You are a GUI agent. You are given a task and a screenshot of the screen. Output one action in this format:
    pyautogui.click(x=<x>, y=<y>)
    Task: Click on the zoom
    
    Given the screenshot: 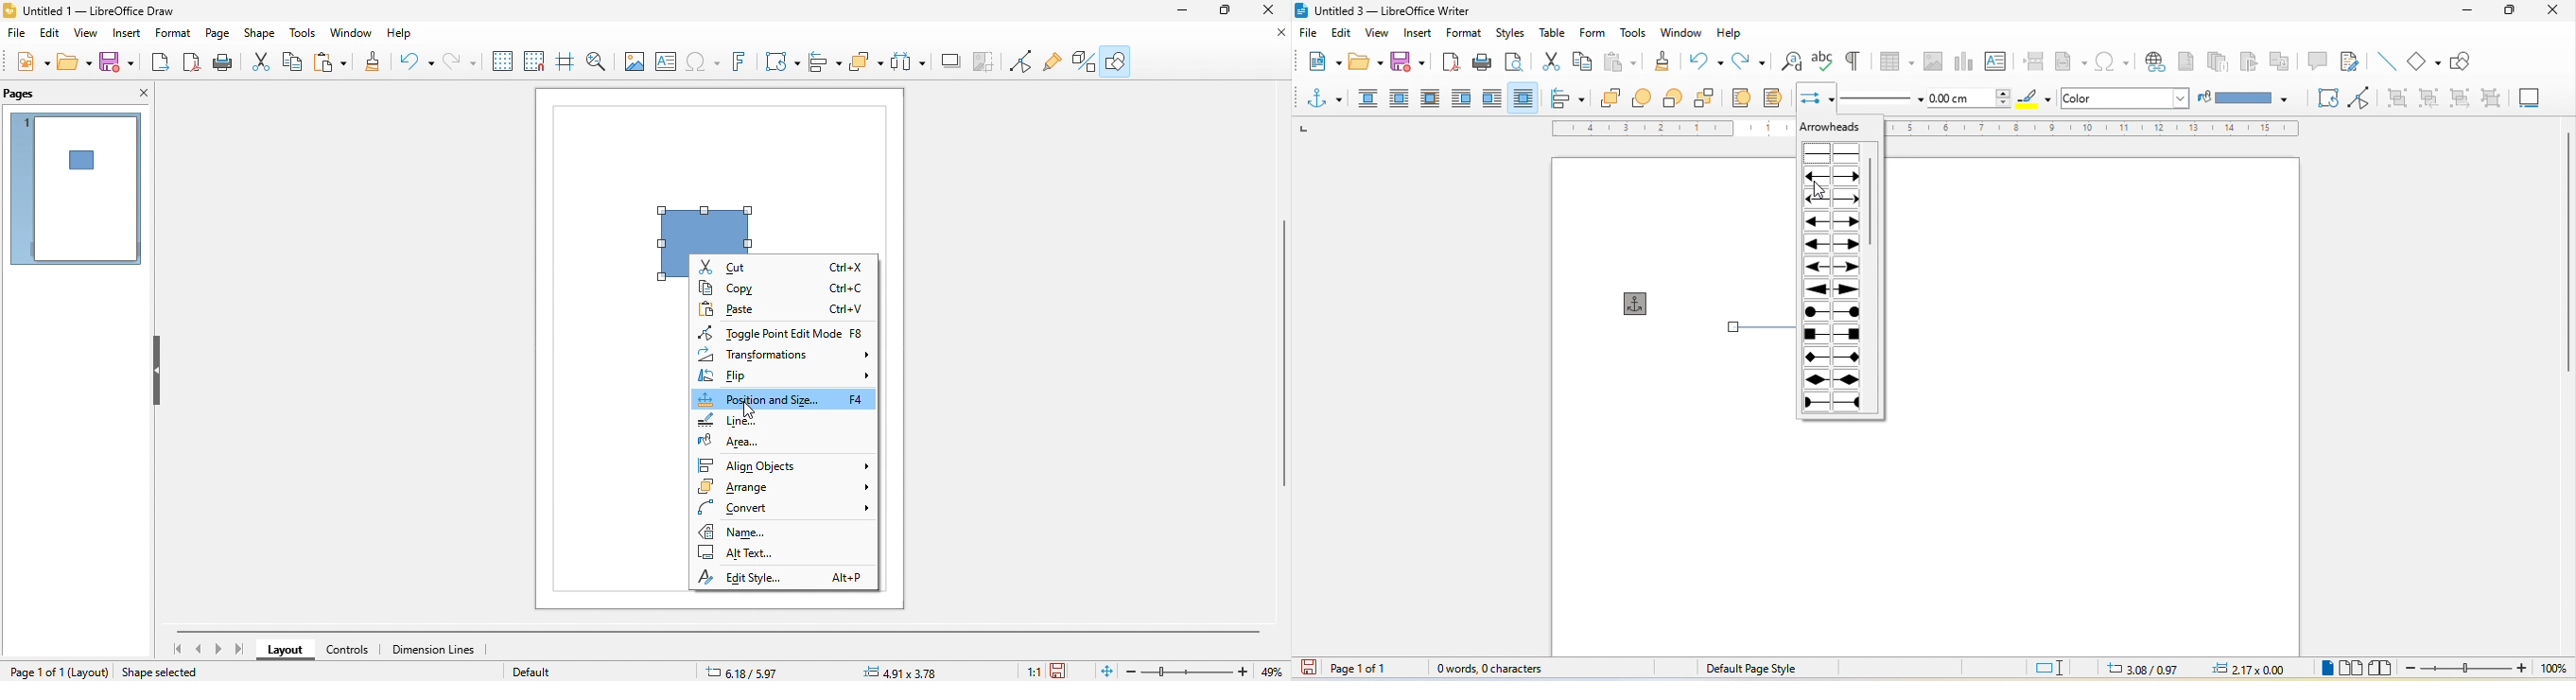 What is the action you would take?
    pyautogui.click(x=2490, y=669)
    